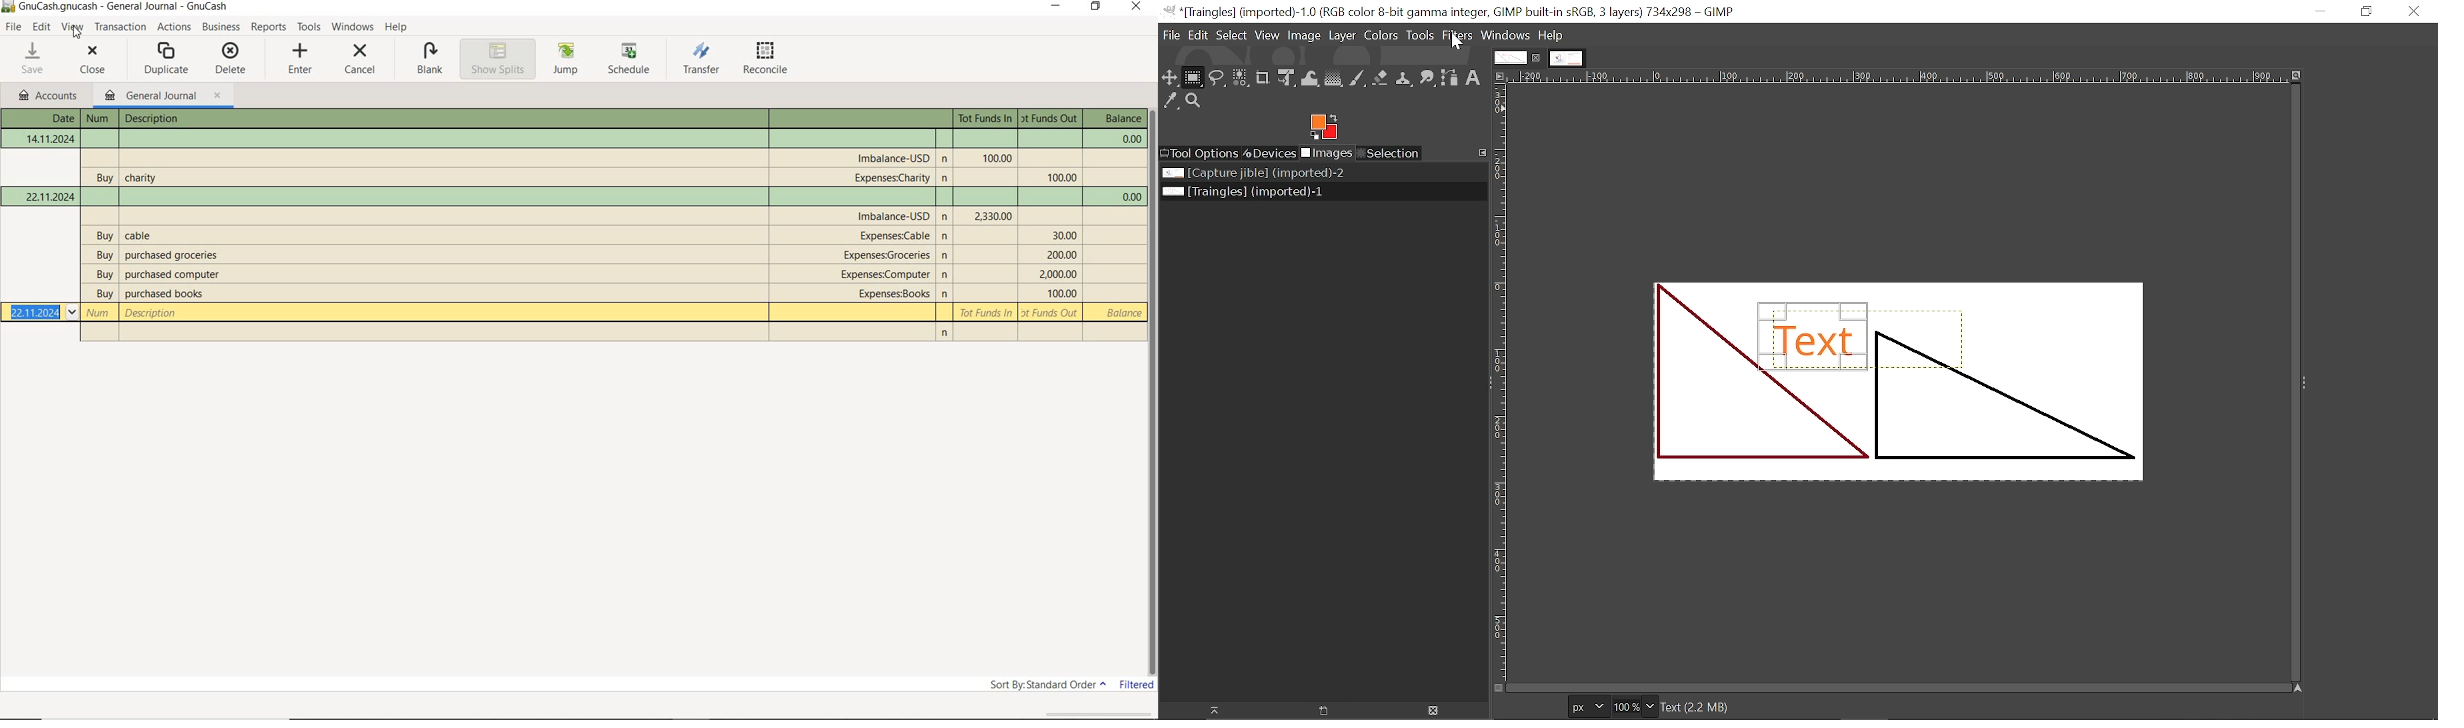  Describe the element at coordinates (1171, 35) in the screenshot. I see `File` at that location.